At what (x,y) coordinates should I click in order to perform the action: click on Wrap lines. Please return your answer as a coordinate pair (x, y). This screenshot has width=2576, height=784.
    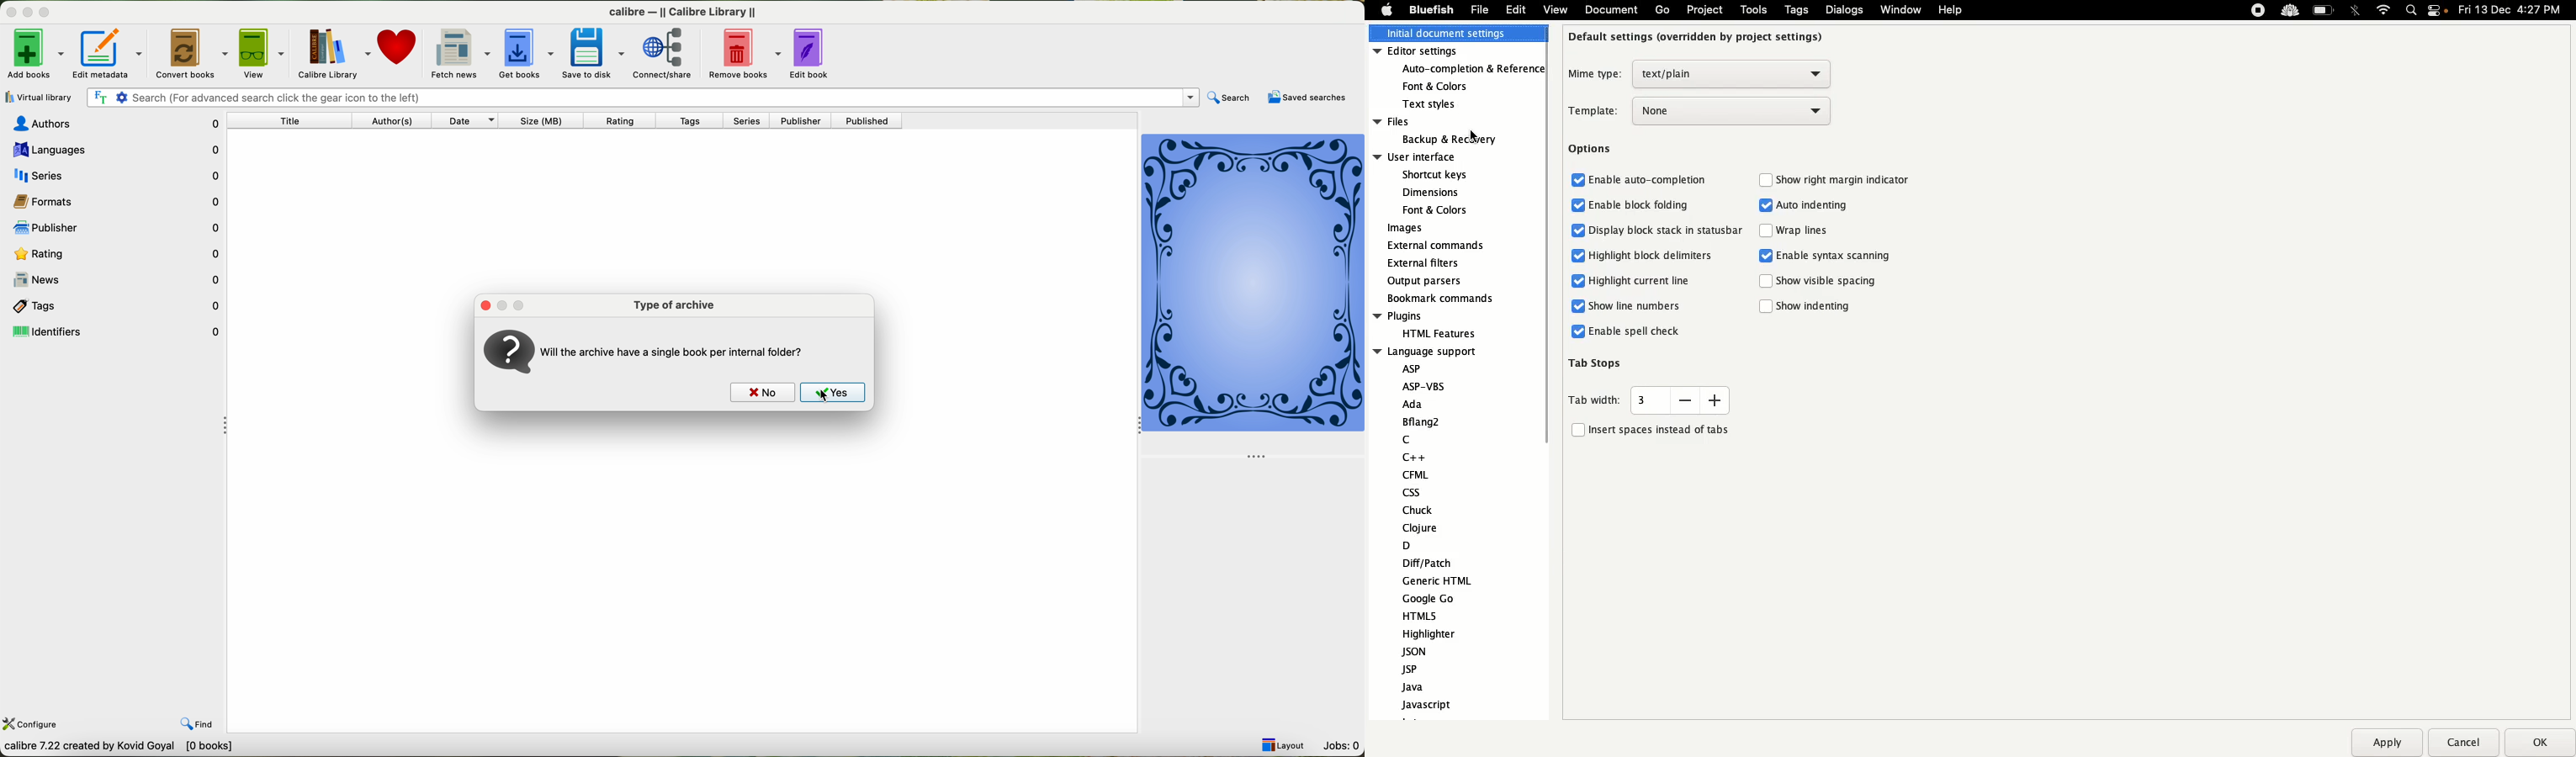
    Looking at the image, I should click on (1796, 231).